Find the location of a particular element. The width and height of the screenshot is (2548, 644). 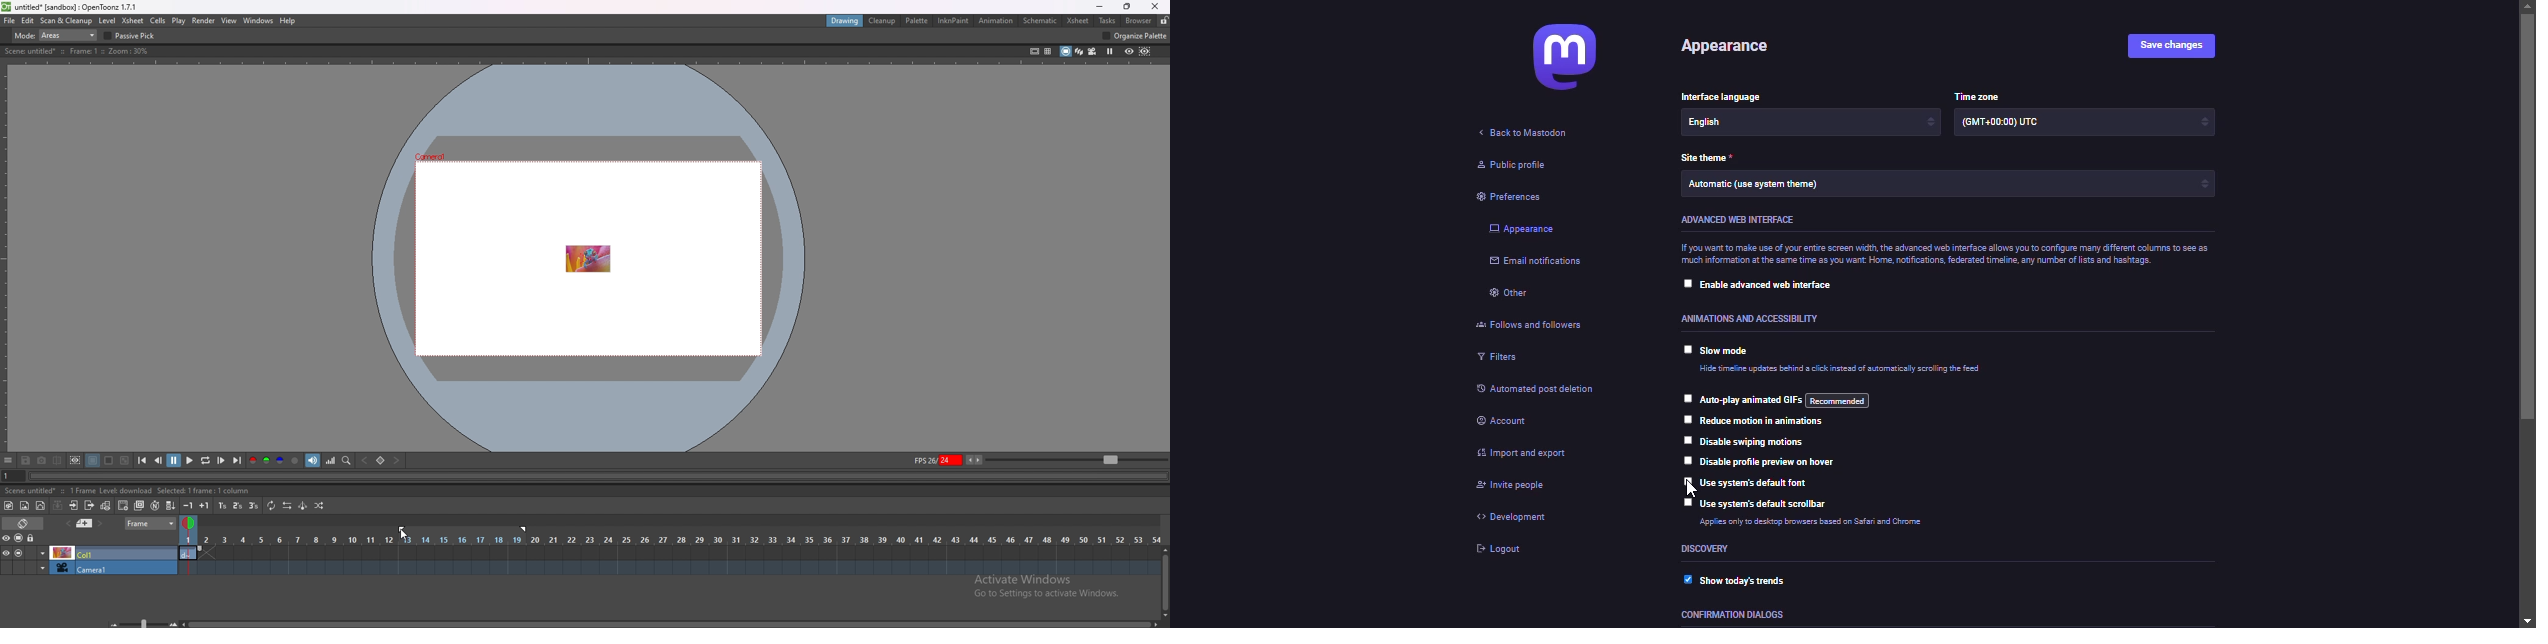

account is located at coordinates (1512, 424).